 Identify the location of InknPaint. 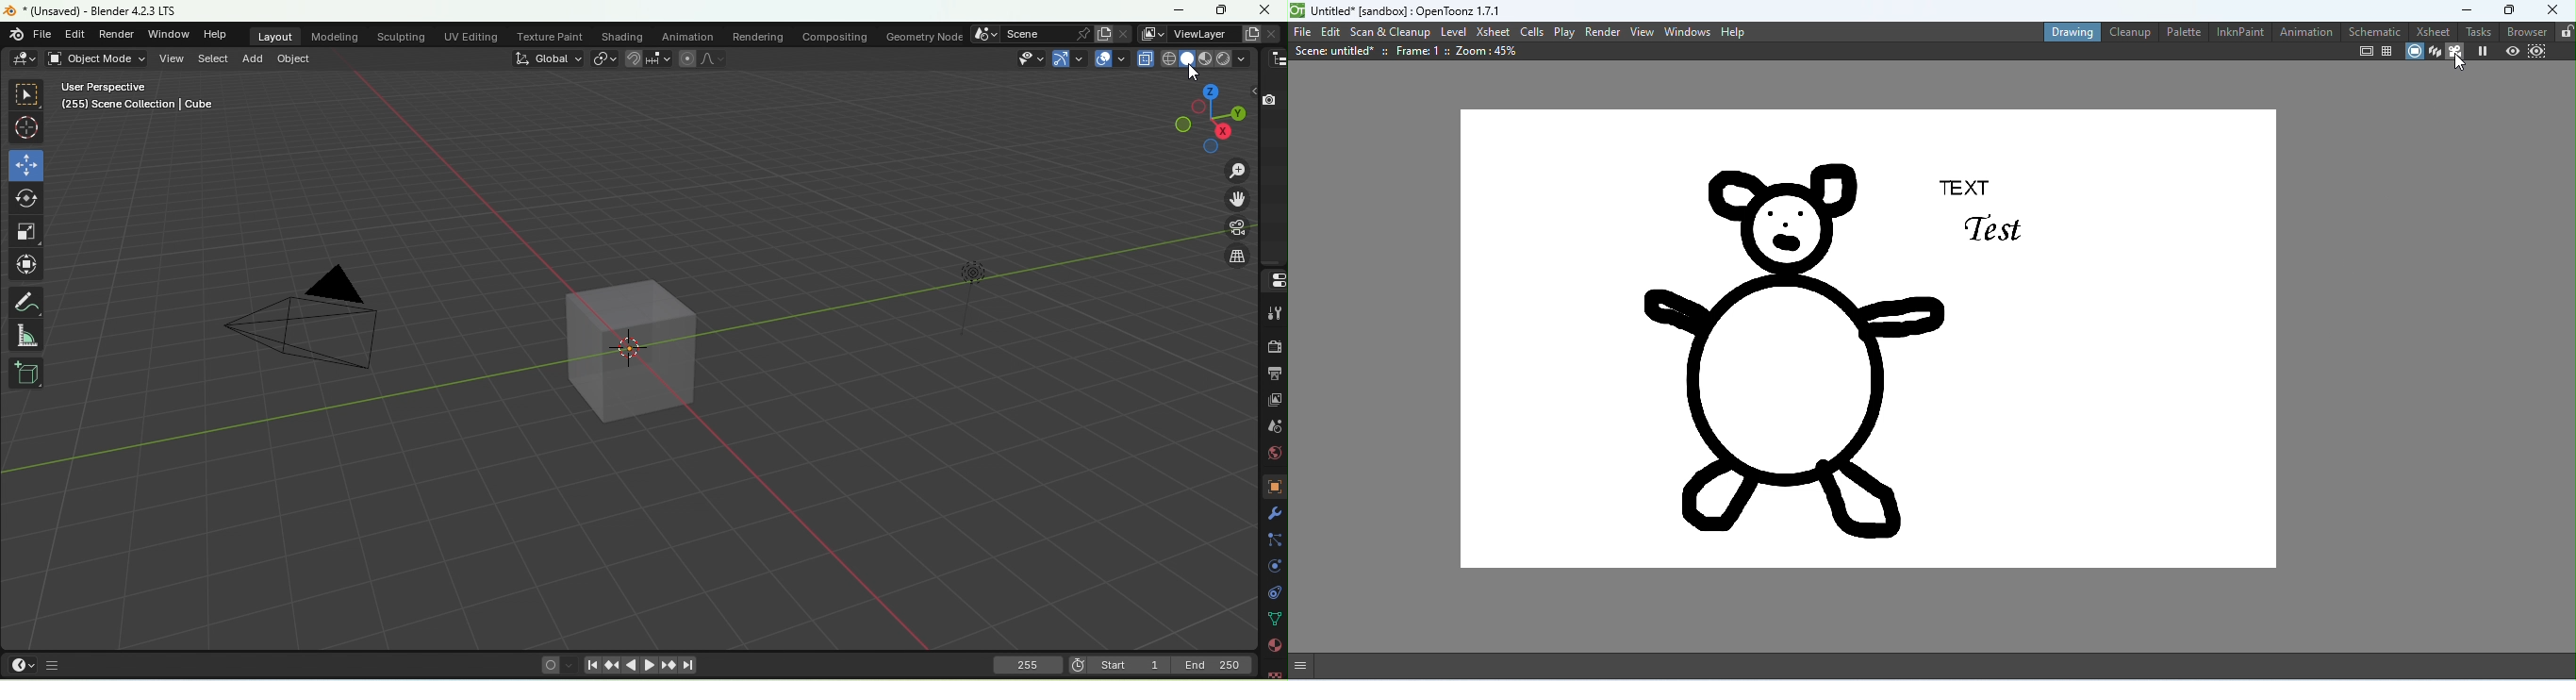
(2240, 33).